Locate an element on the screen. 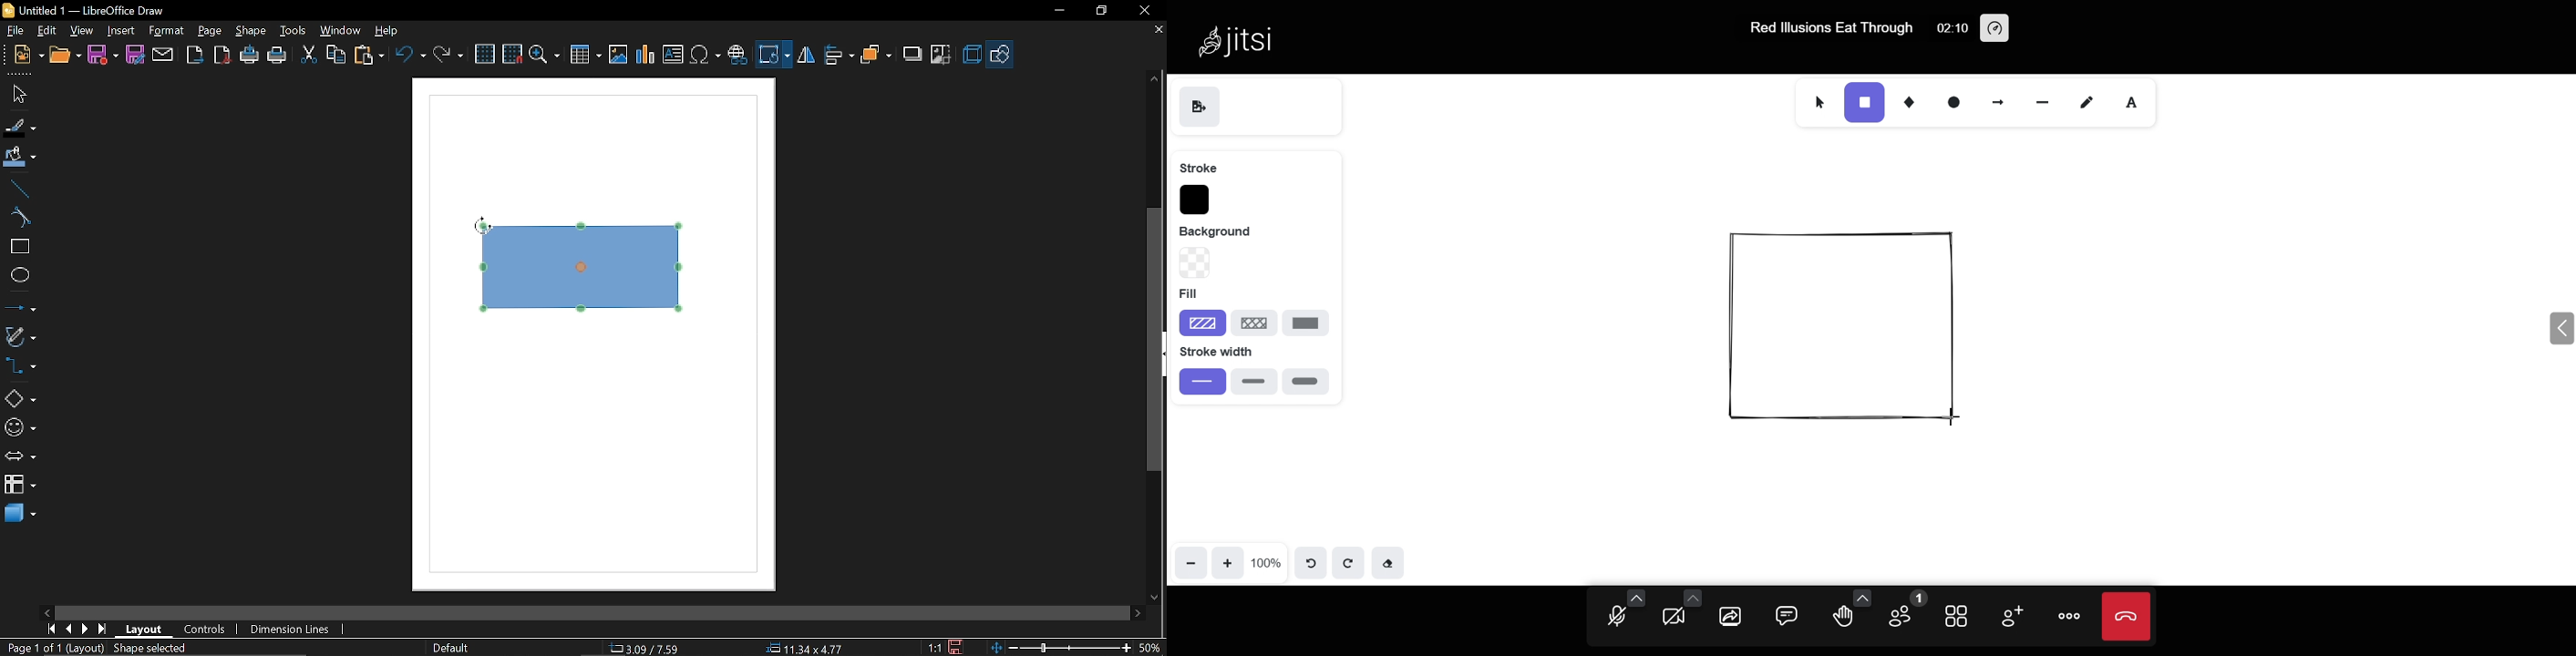  Untitled 1 - LibreOffice Draw is located at coordinates (83, 9).